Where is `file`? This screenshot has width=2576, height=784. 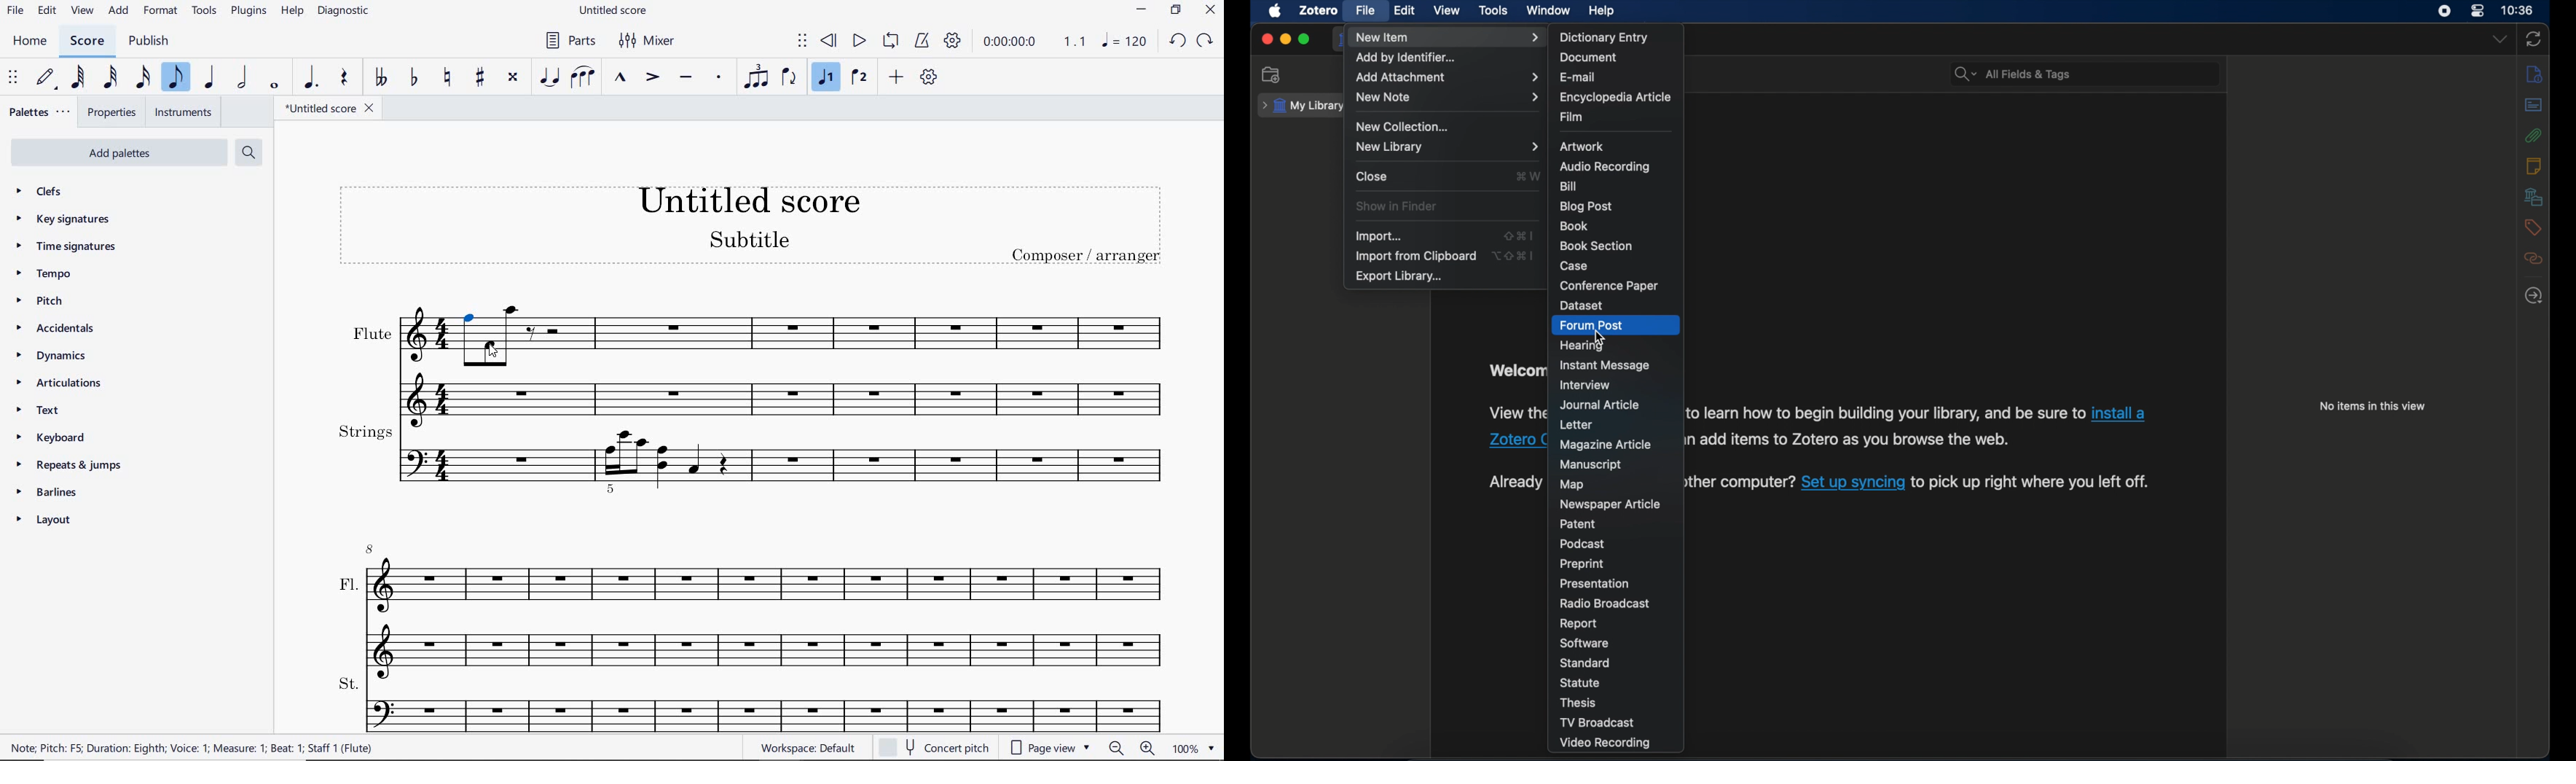 file is located at coordinates (1366, 11).